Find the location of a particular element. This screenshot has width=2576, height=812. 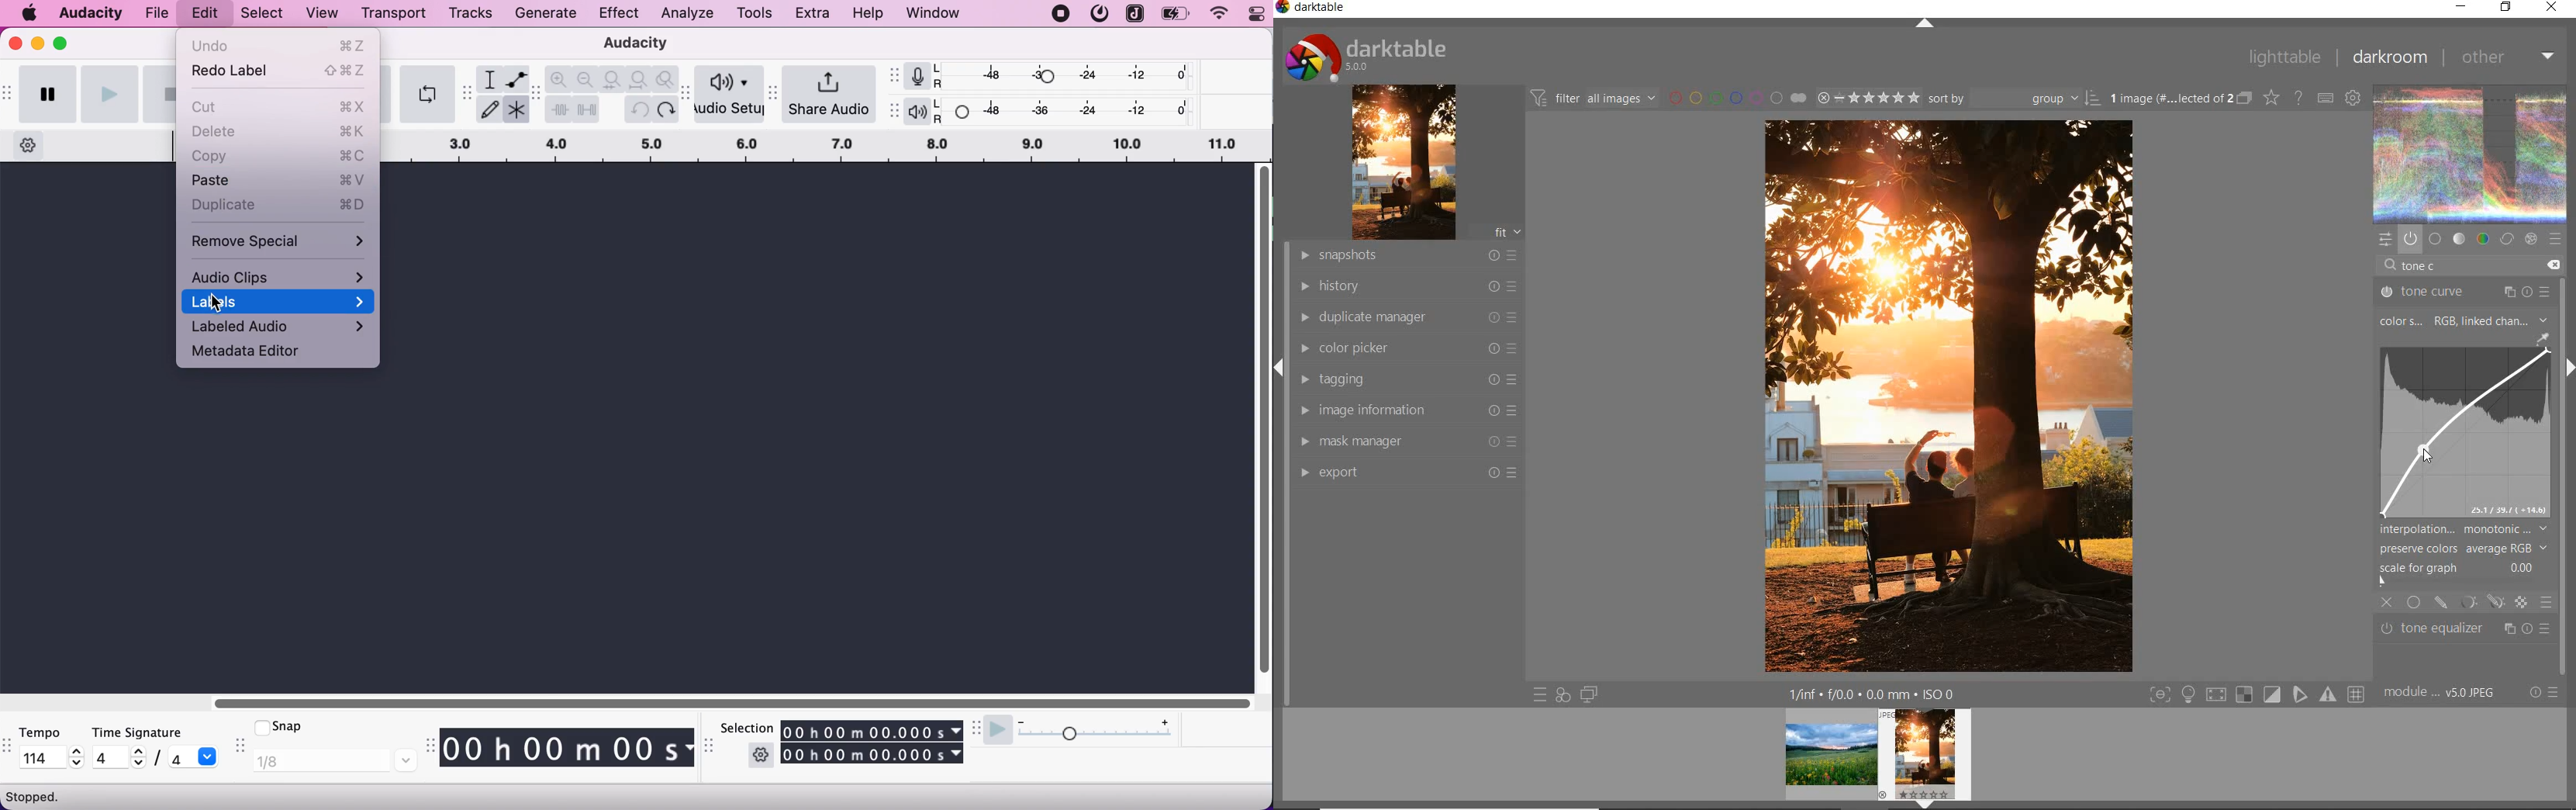

TONE CURVE is located at coordinates (2465, 290).